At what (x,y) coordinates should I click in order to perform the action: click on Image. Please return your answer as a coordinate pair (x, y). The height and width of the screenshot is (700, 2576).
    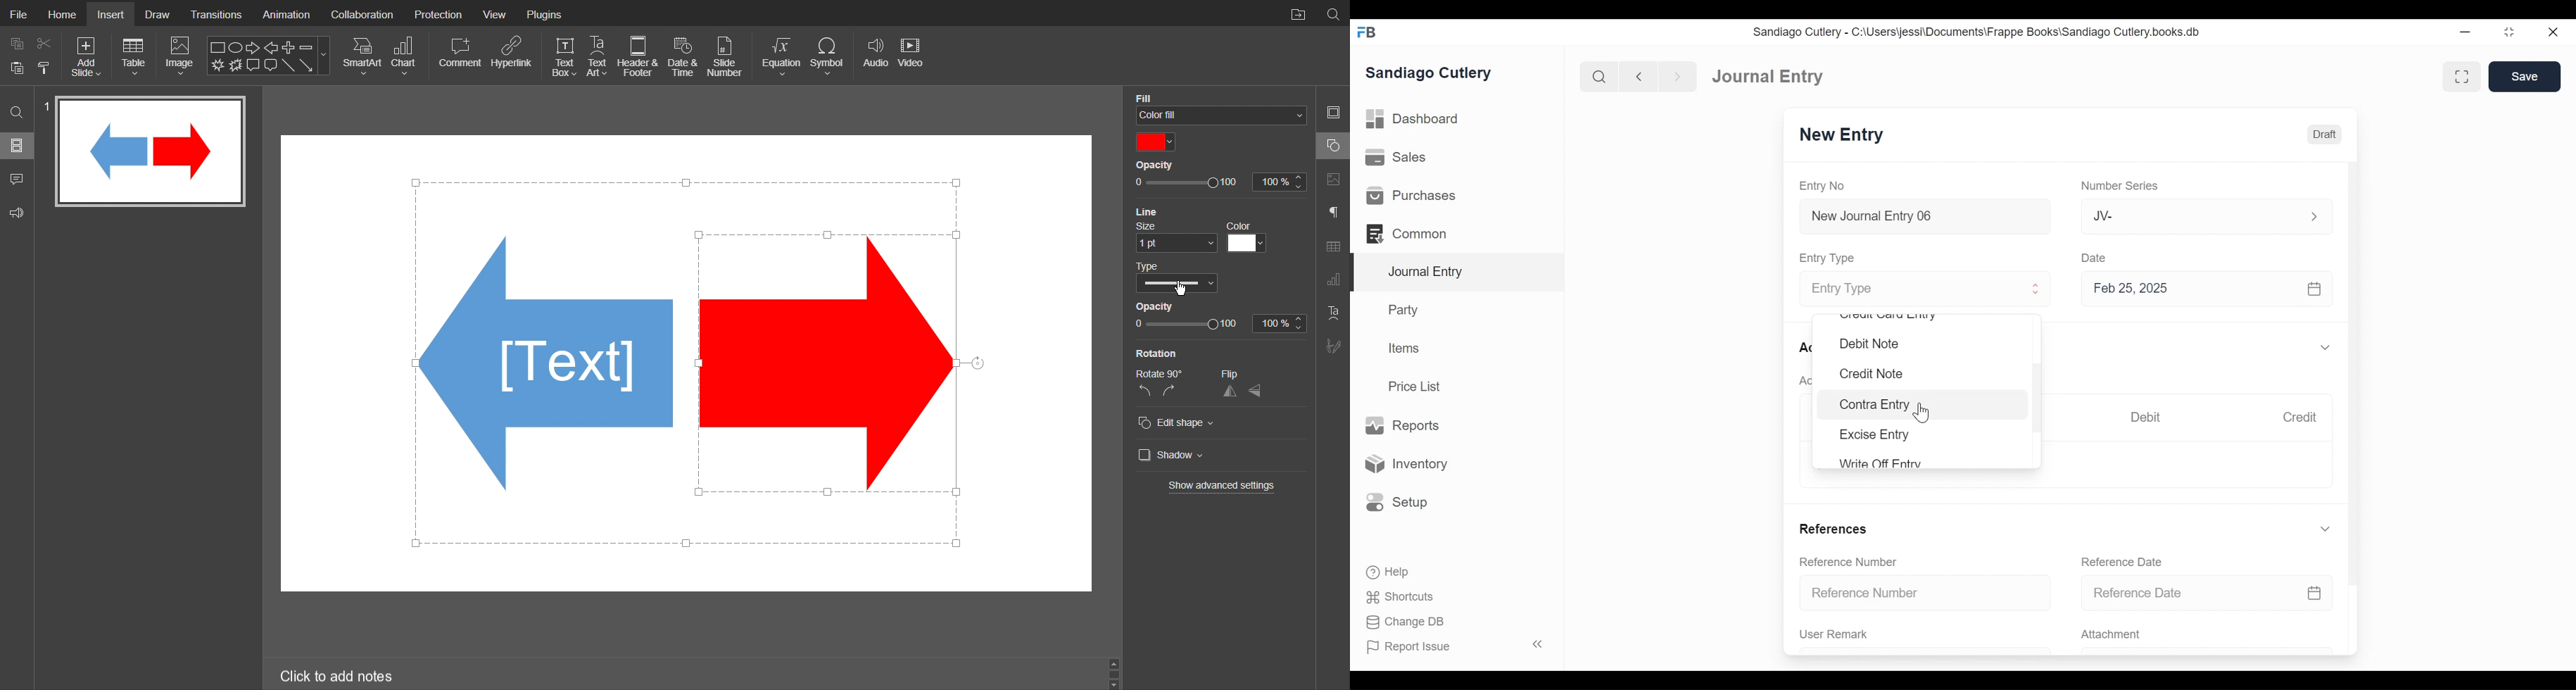
    Looking at the image, I should click on (180, 56).